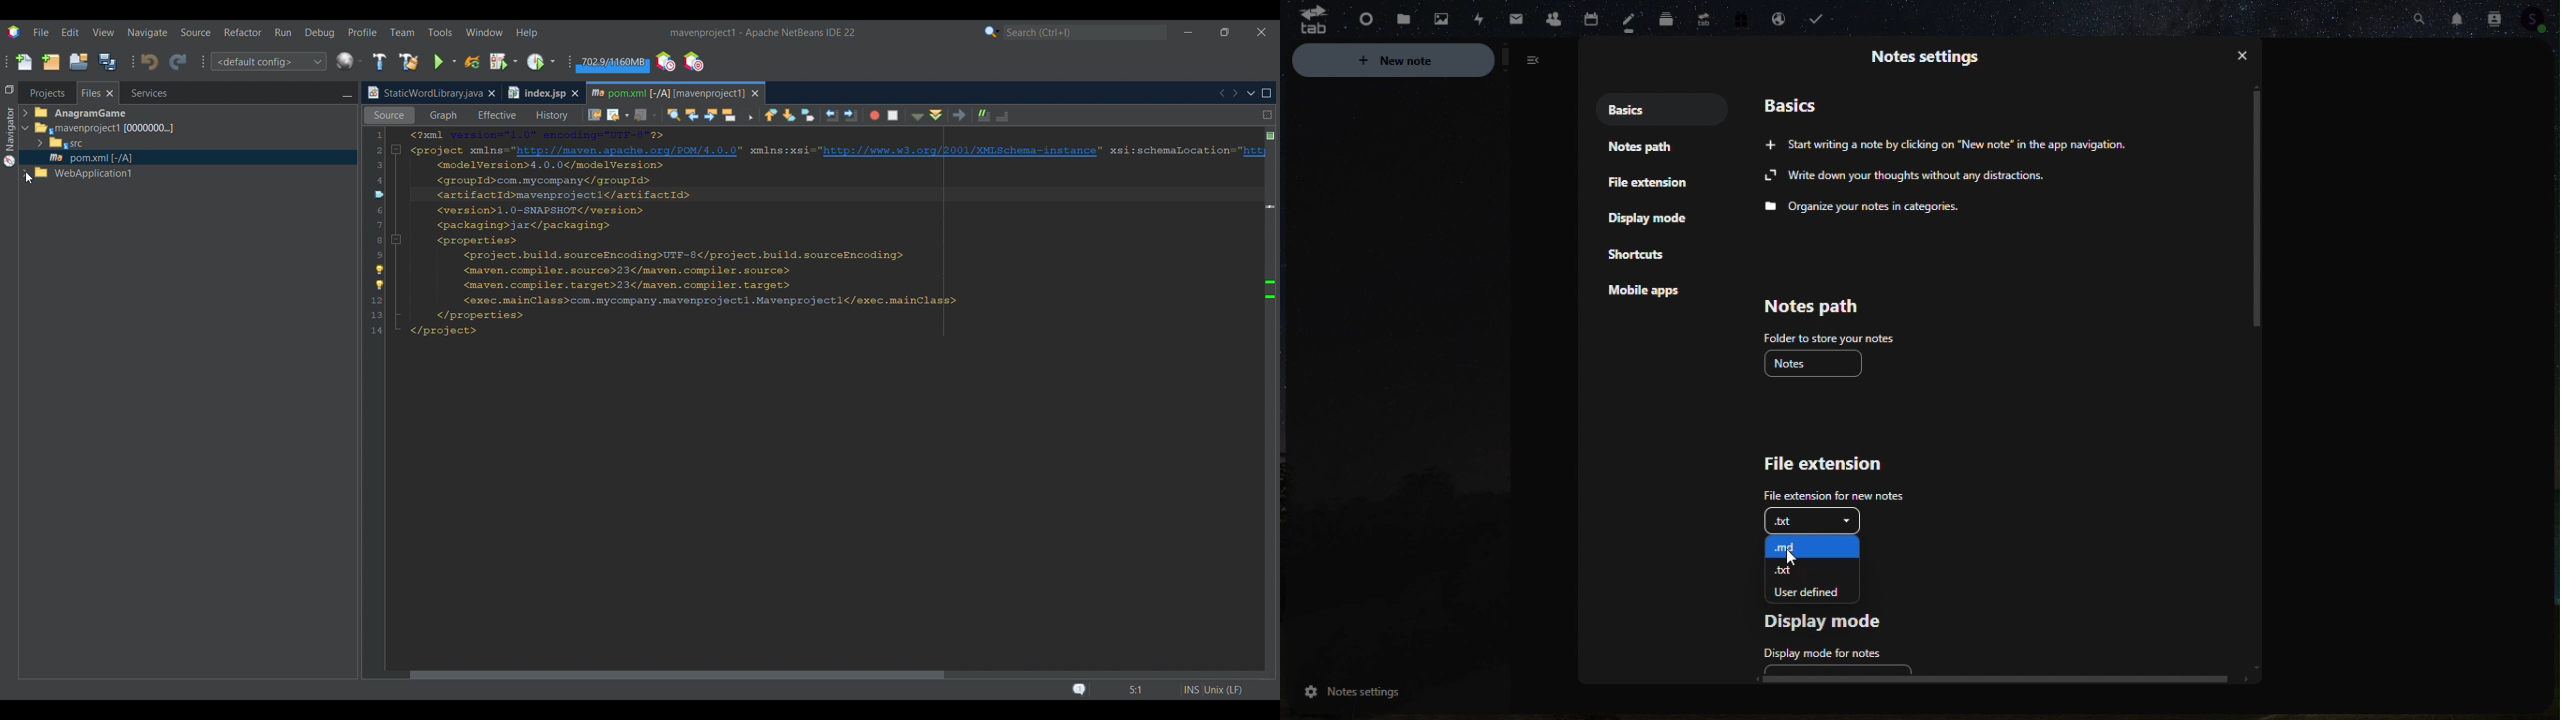 The width and height of the screenshot is (2576, 728). Describe the element at coordinates (1777, 21) in the screenshot. I see `Email handling` at that location.